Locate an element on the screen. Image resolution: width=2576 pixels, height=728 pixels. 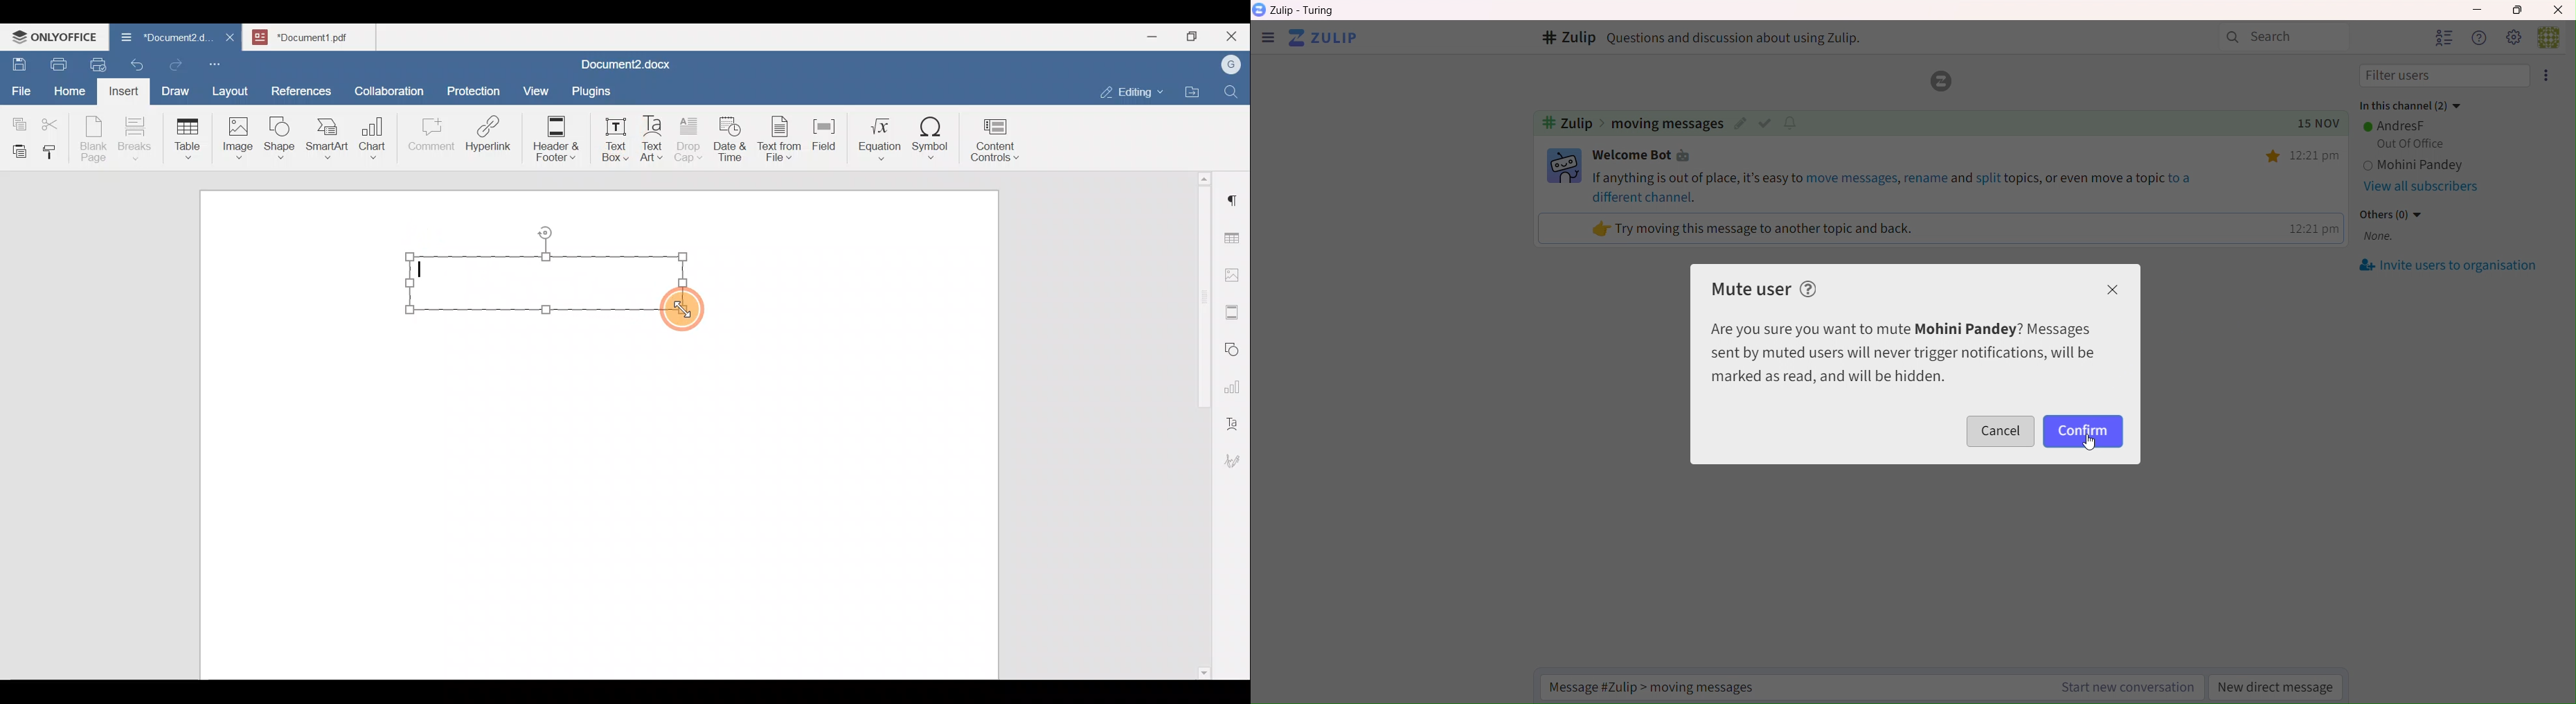
Account name is located at coordinates (1228, 65).